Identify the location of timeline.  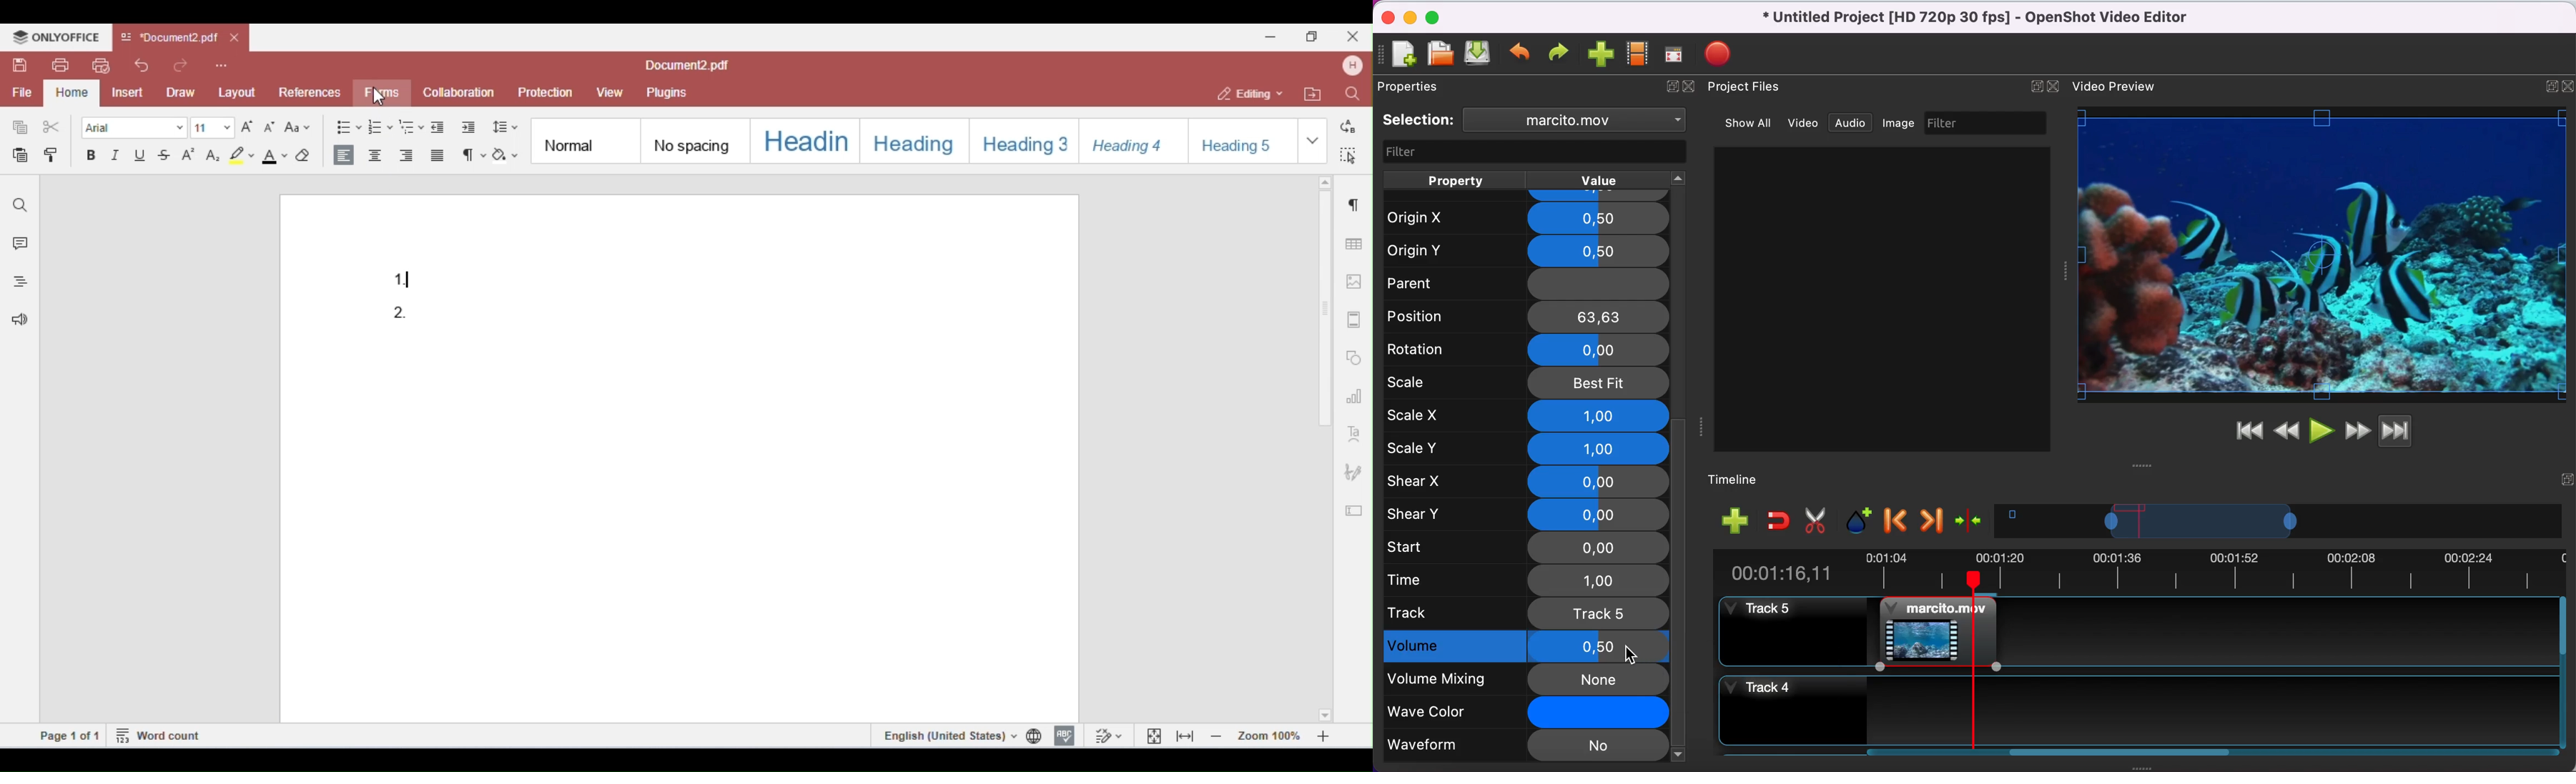
(2282, 524).